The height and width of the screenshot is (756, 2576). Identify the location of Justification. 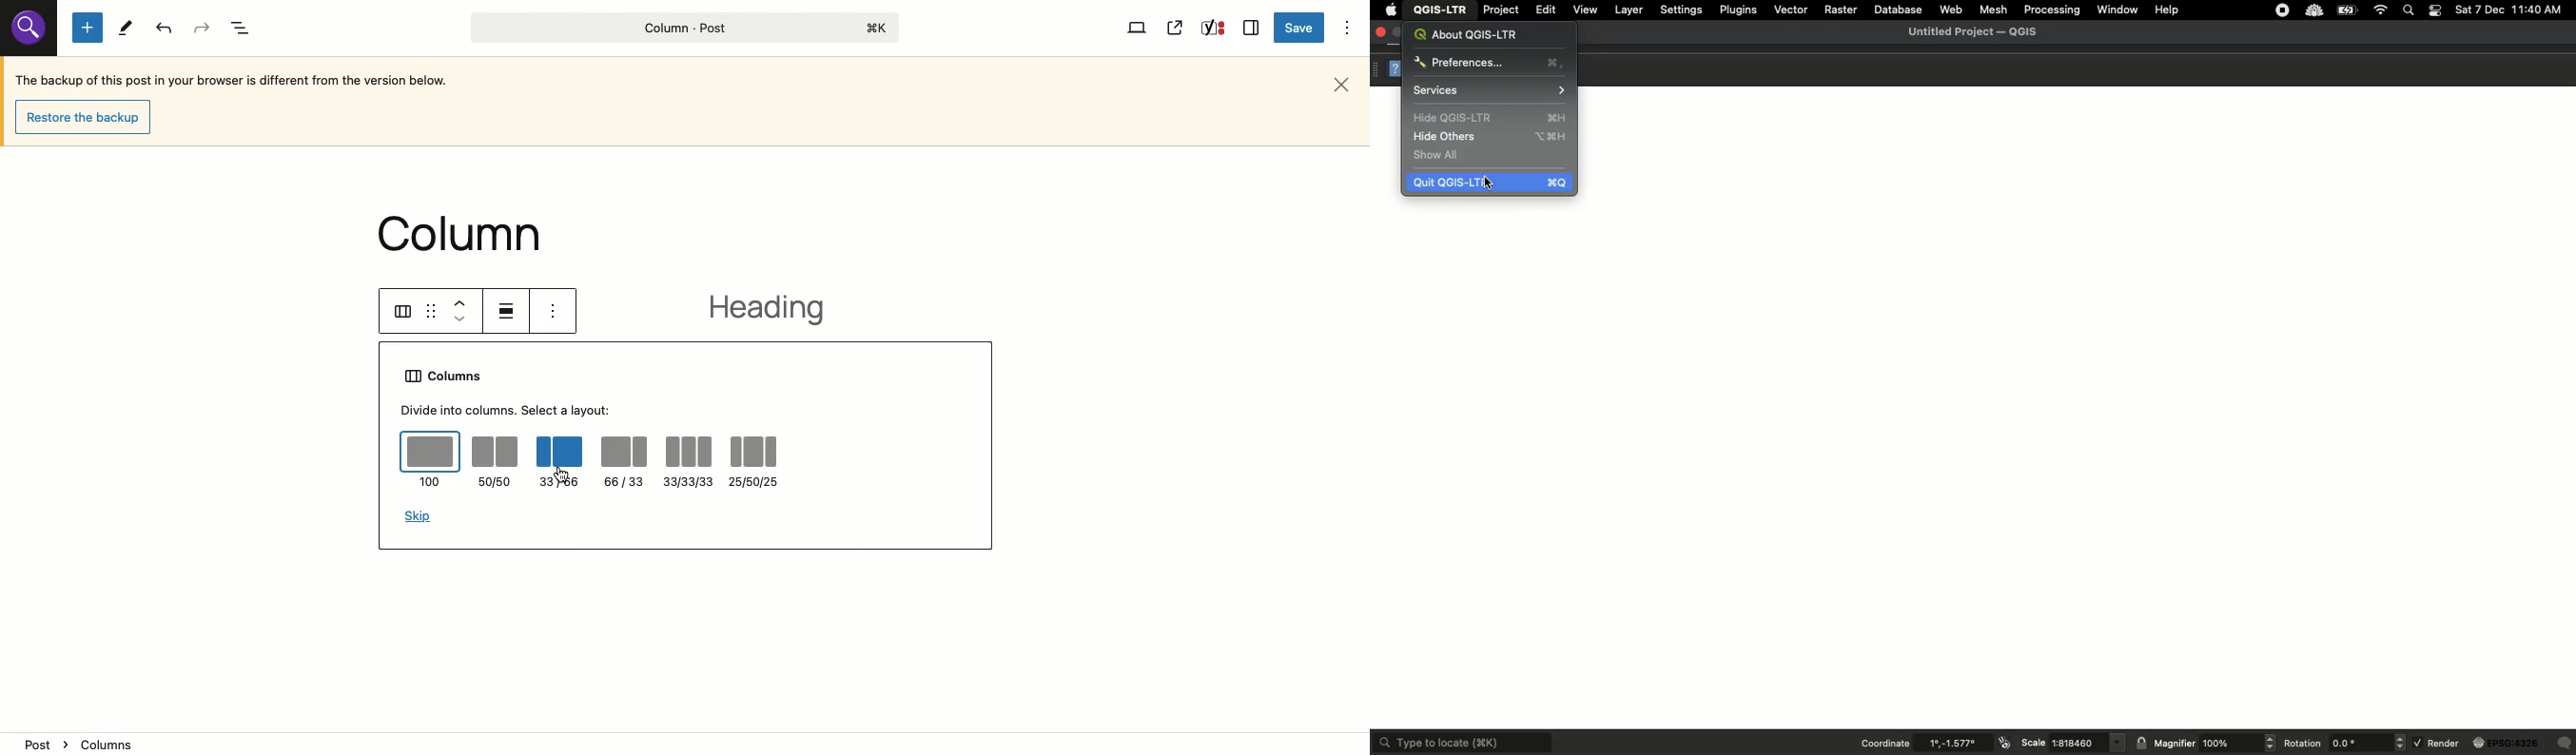
(509, 310).